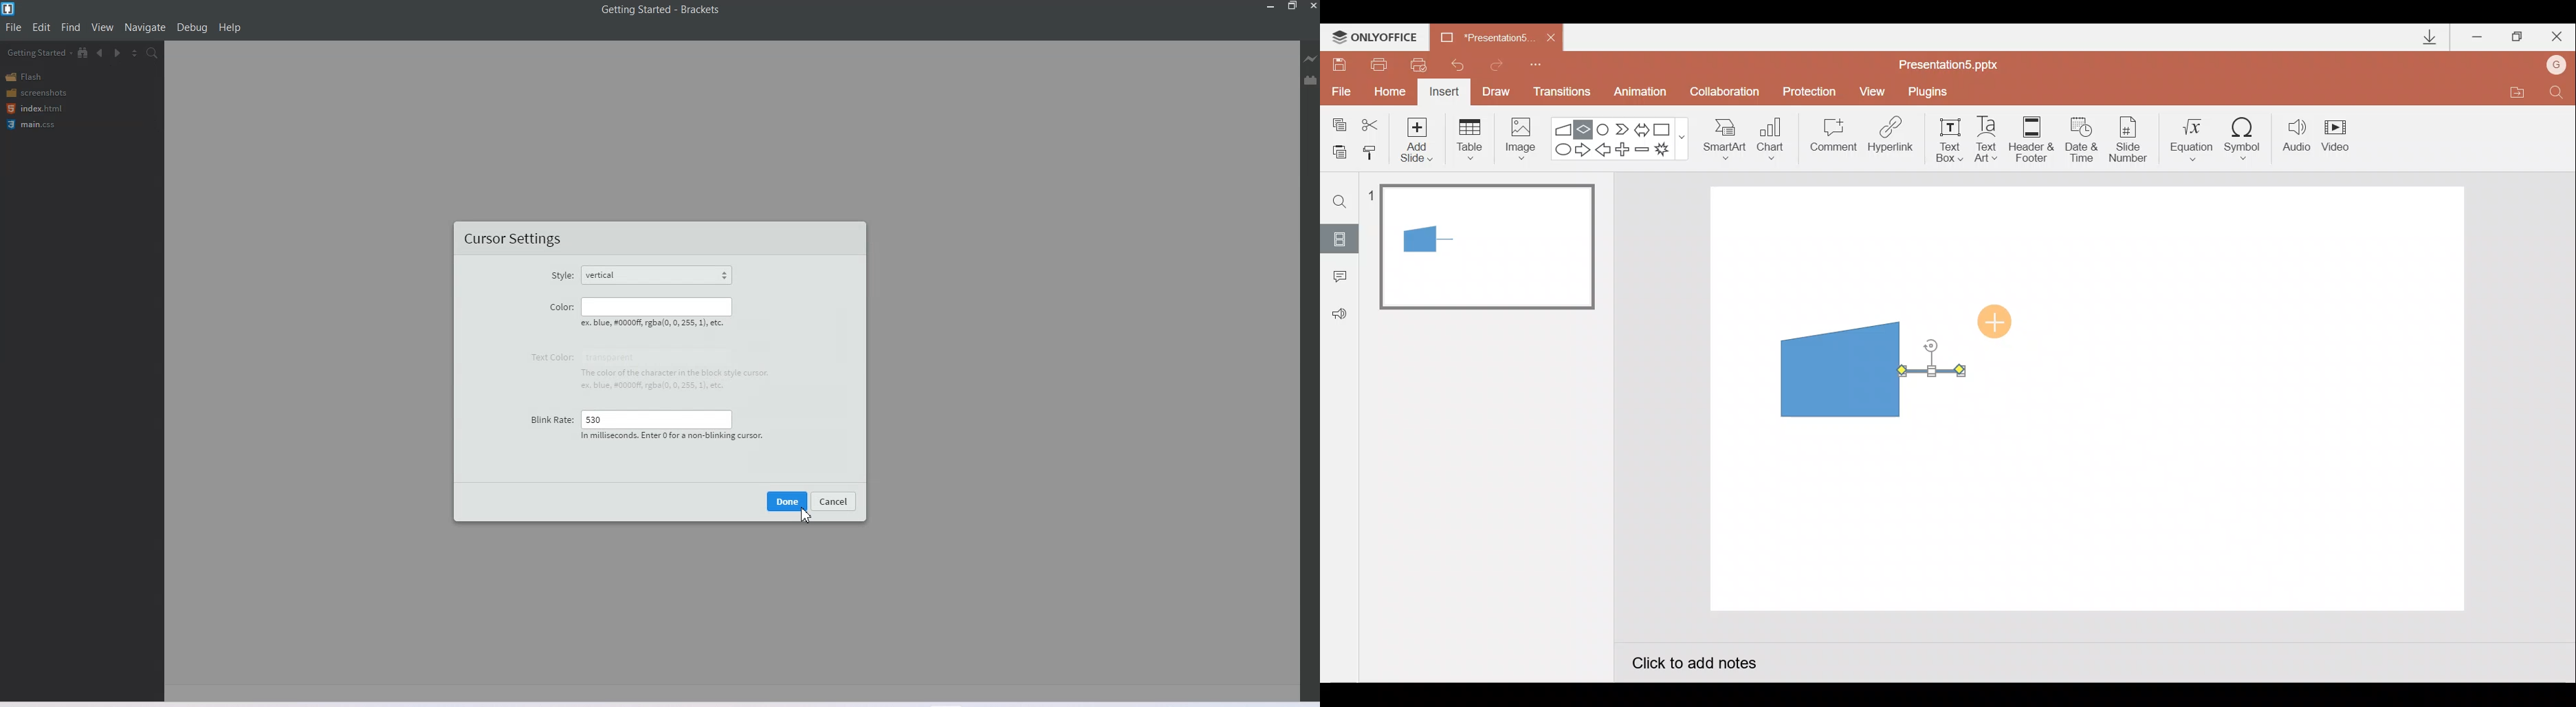 Image resolution: width=2576 pixels, height=728 pixels. What do you see at coordinates (2557, 96) in the screenshot?
I see `Find` at bounding box center [2557, 96].